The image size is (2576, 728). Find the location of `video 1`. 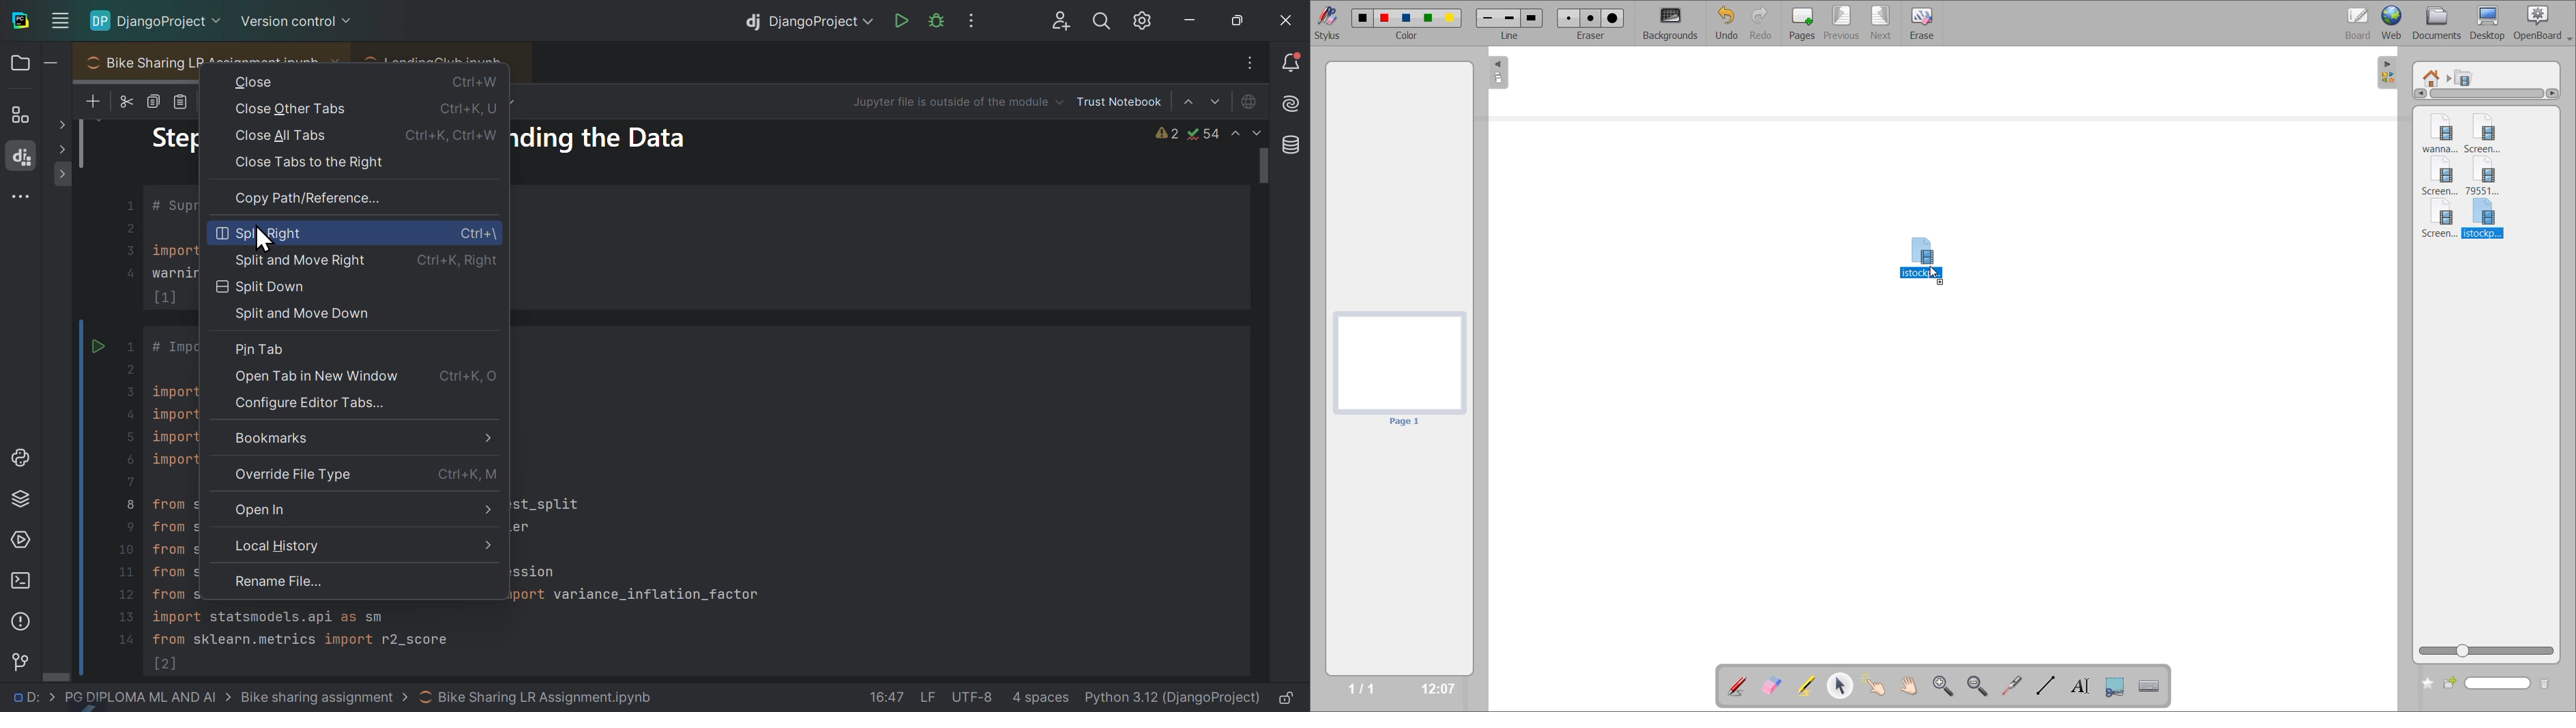

video 1 is located at coordinates (2438, 131).